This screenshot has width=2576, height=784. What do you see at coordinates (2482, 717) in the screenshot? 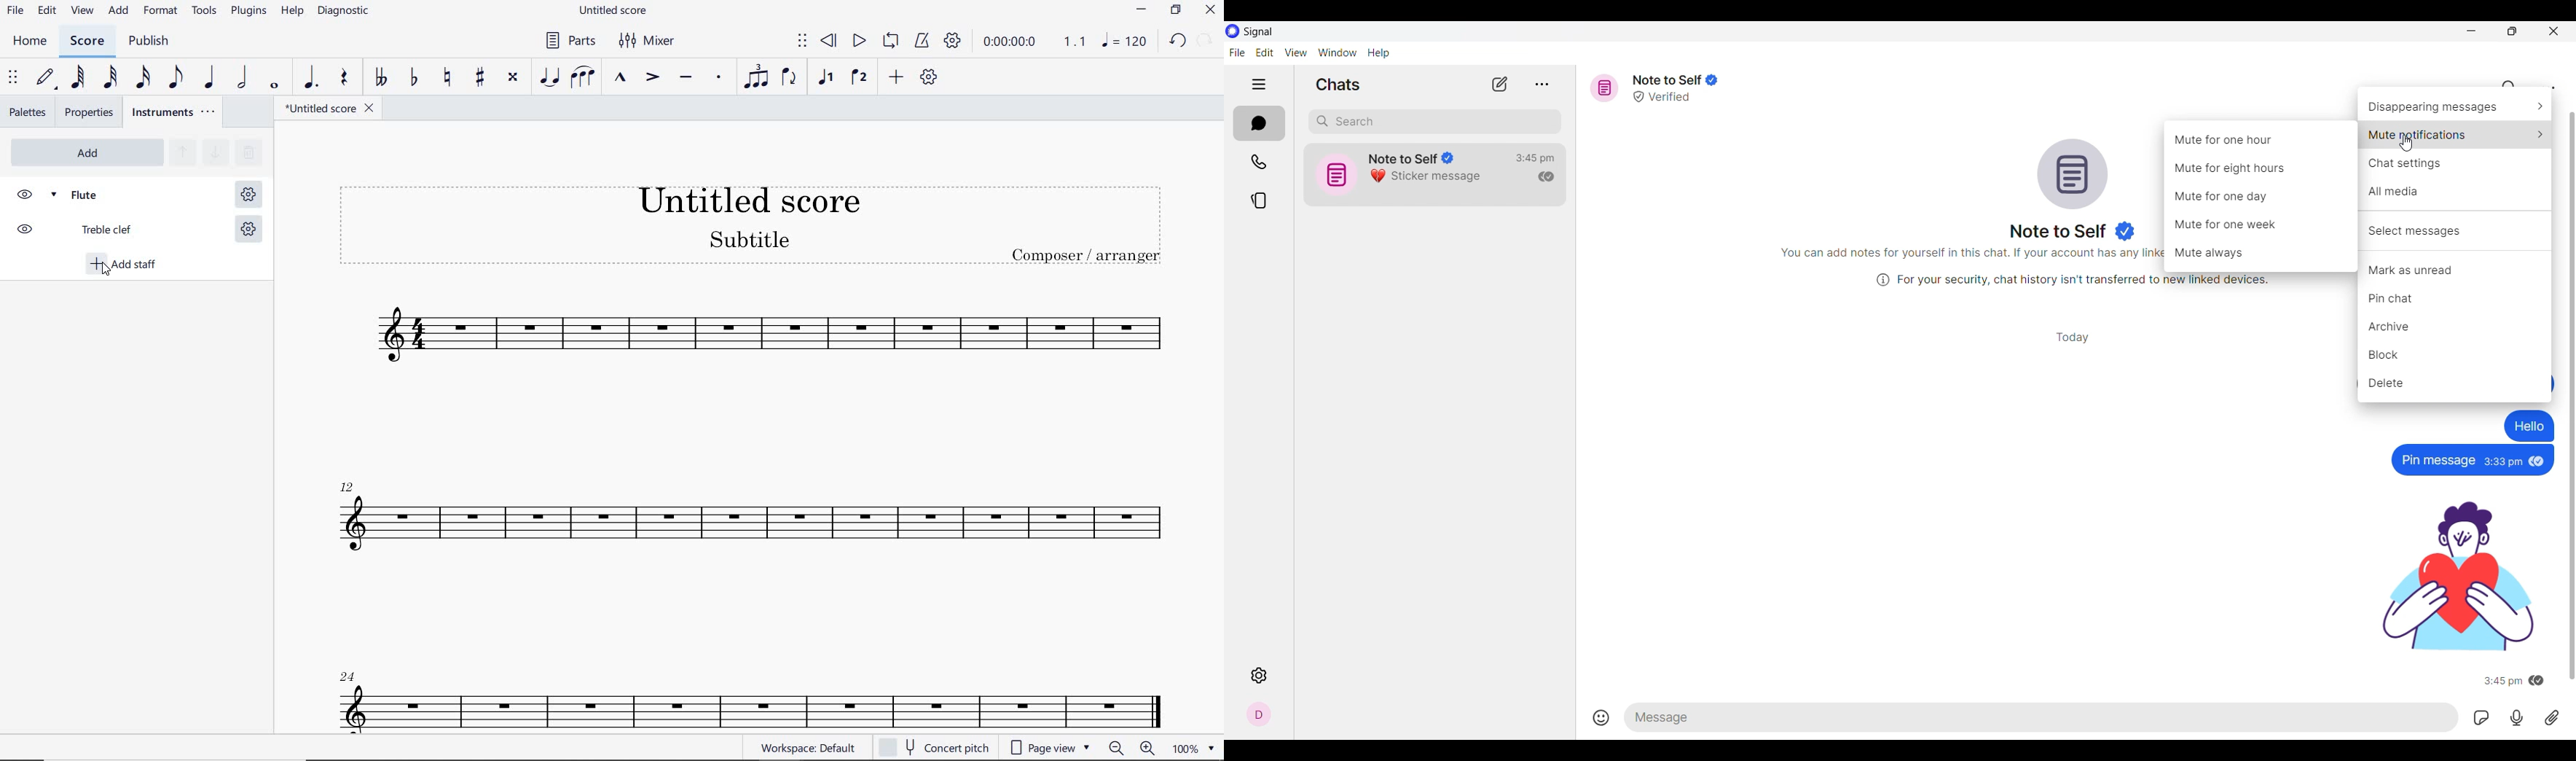
I see `GIFs` at bounding box center [2482, 717].